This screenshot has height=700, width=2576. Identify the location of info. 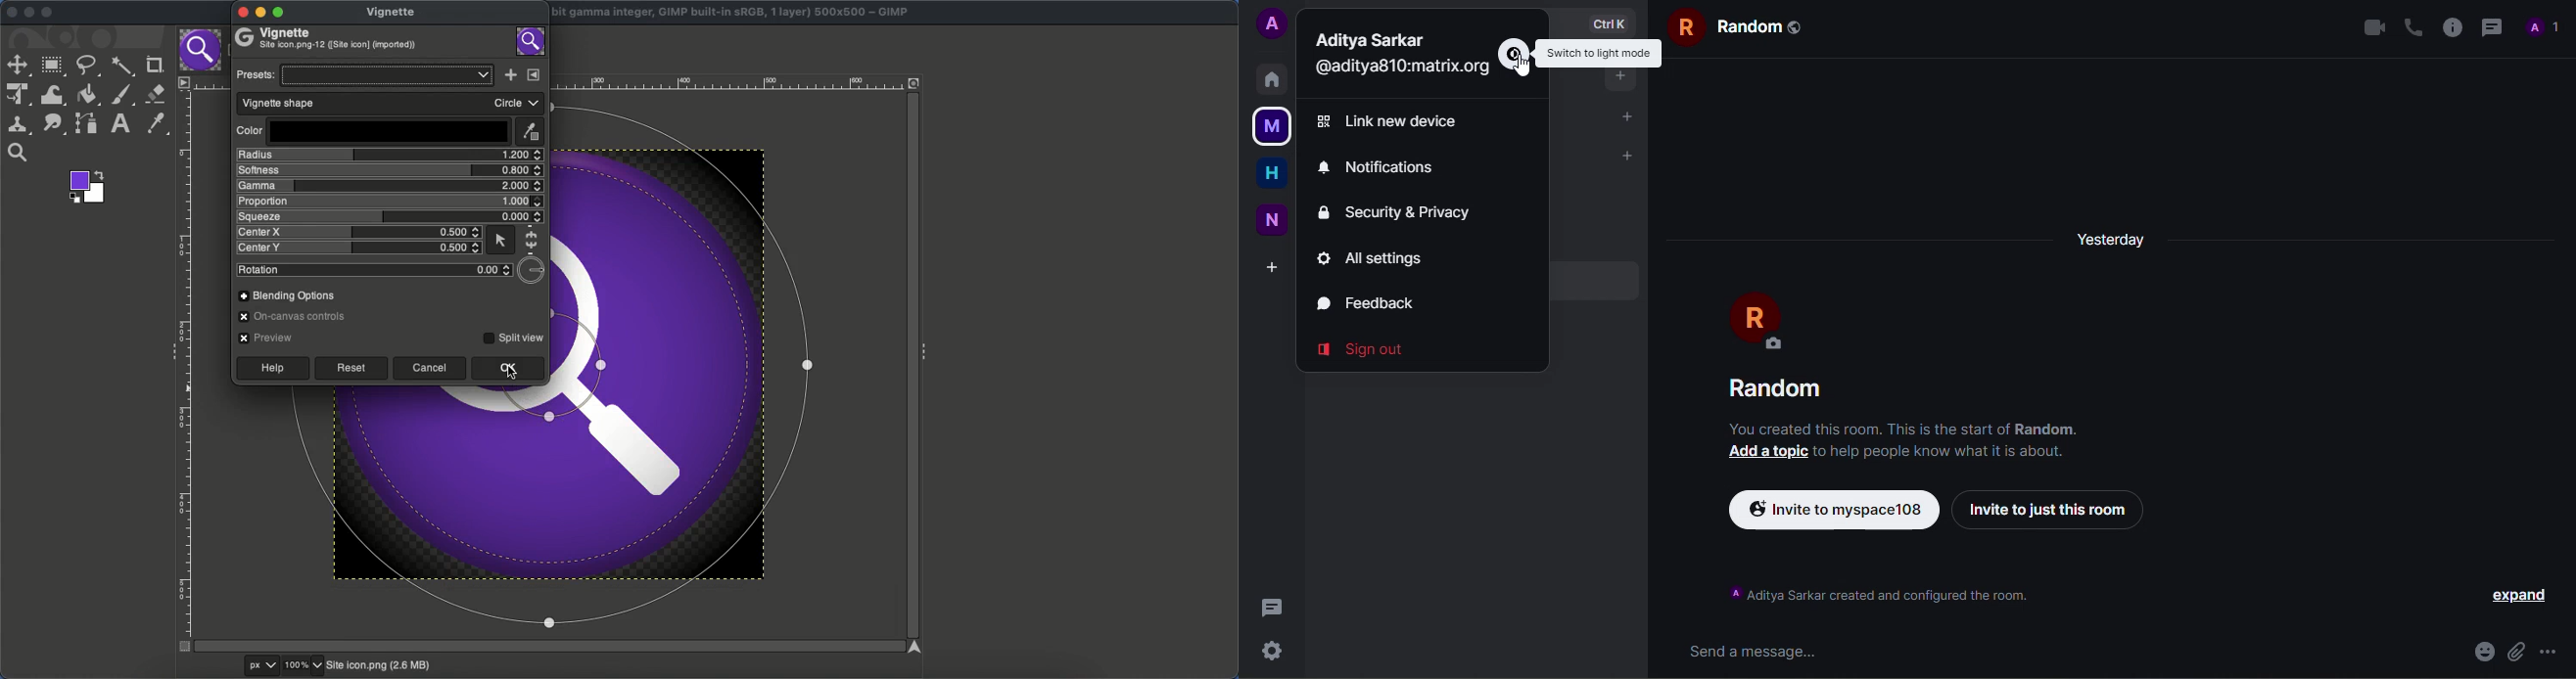
(2451, 26).